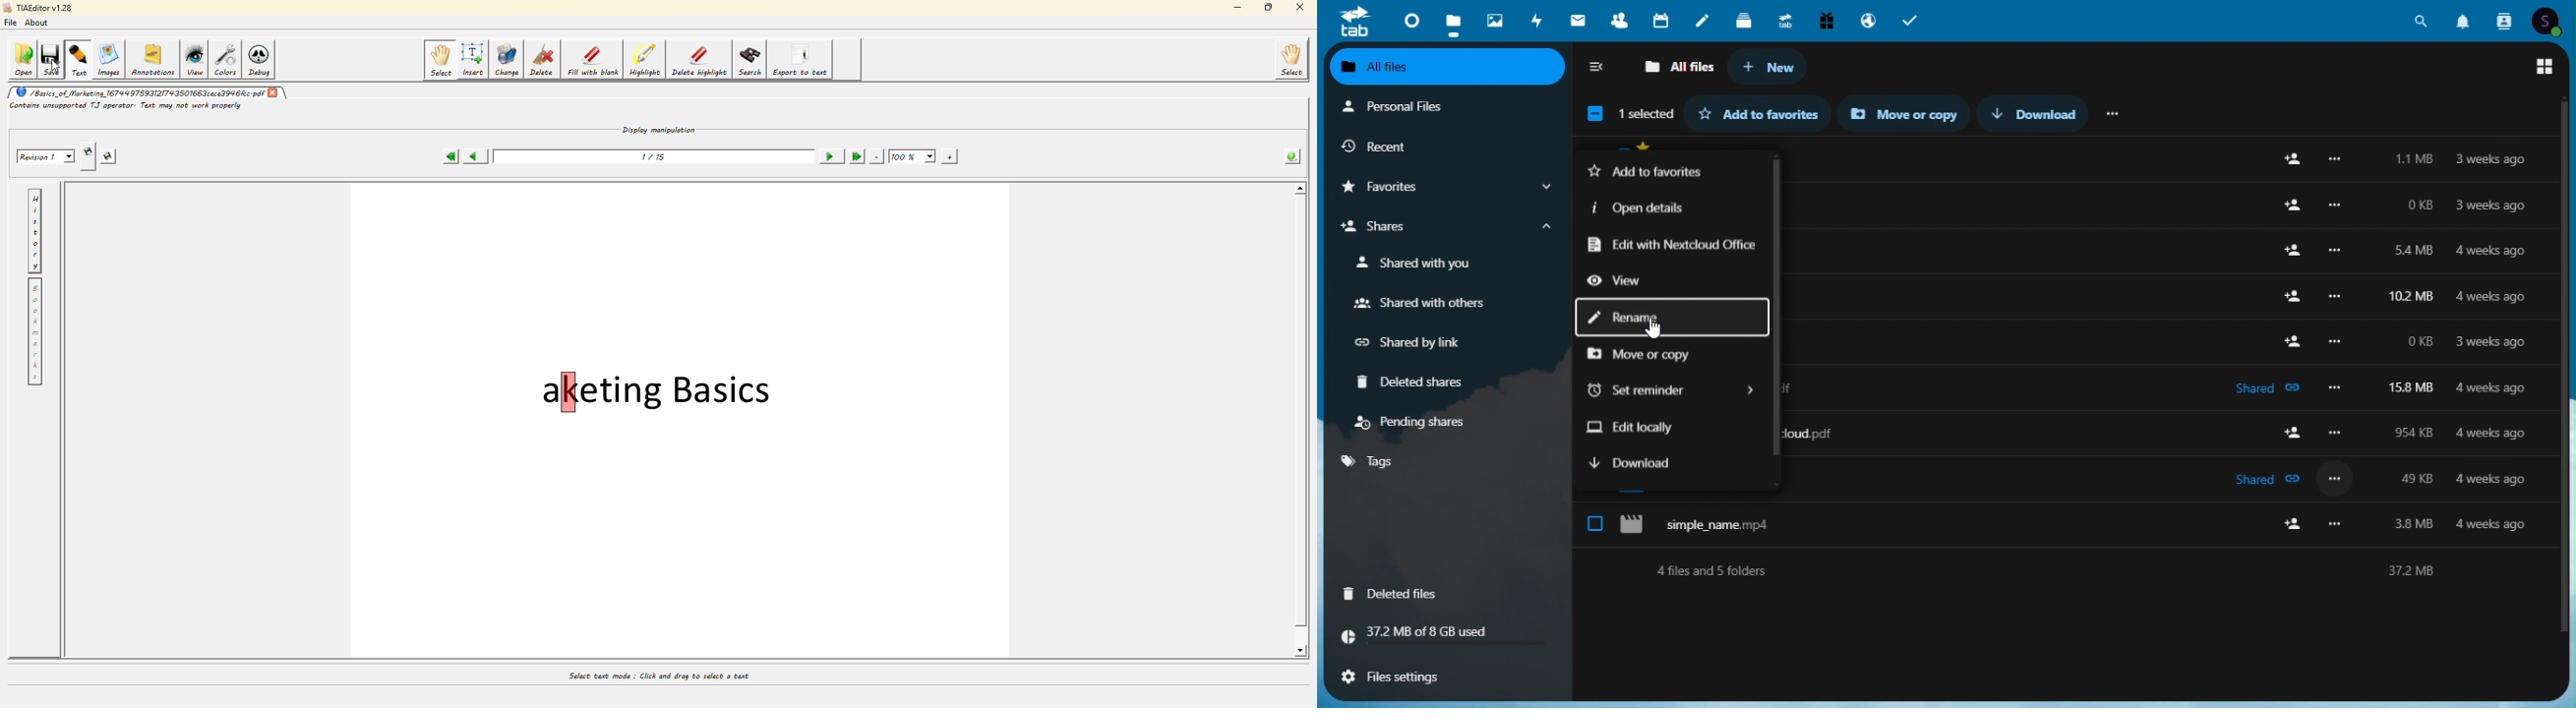  Describe the element at coordinates (878, 154) in the screenshot. I see `zoom out` at that location.